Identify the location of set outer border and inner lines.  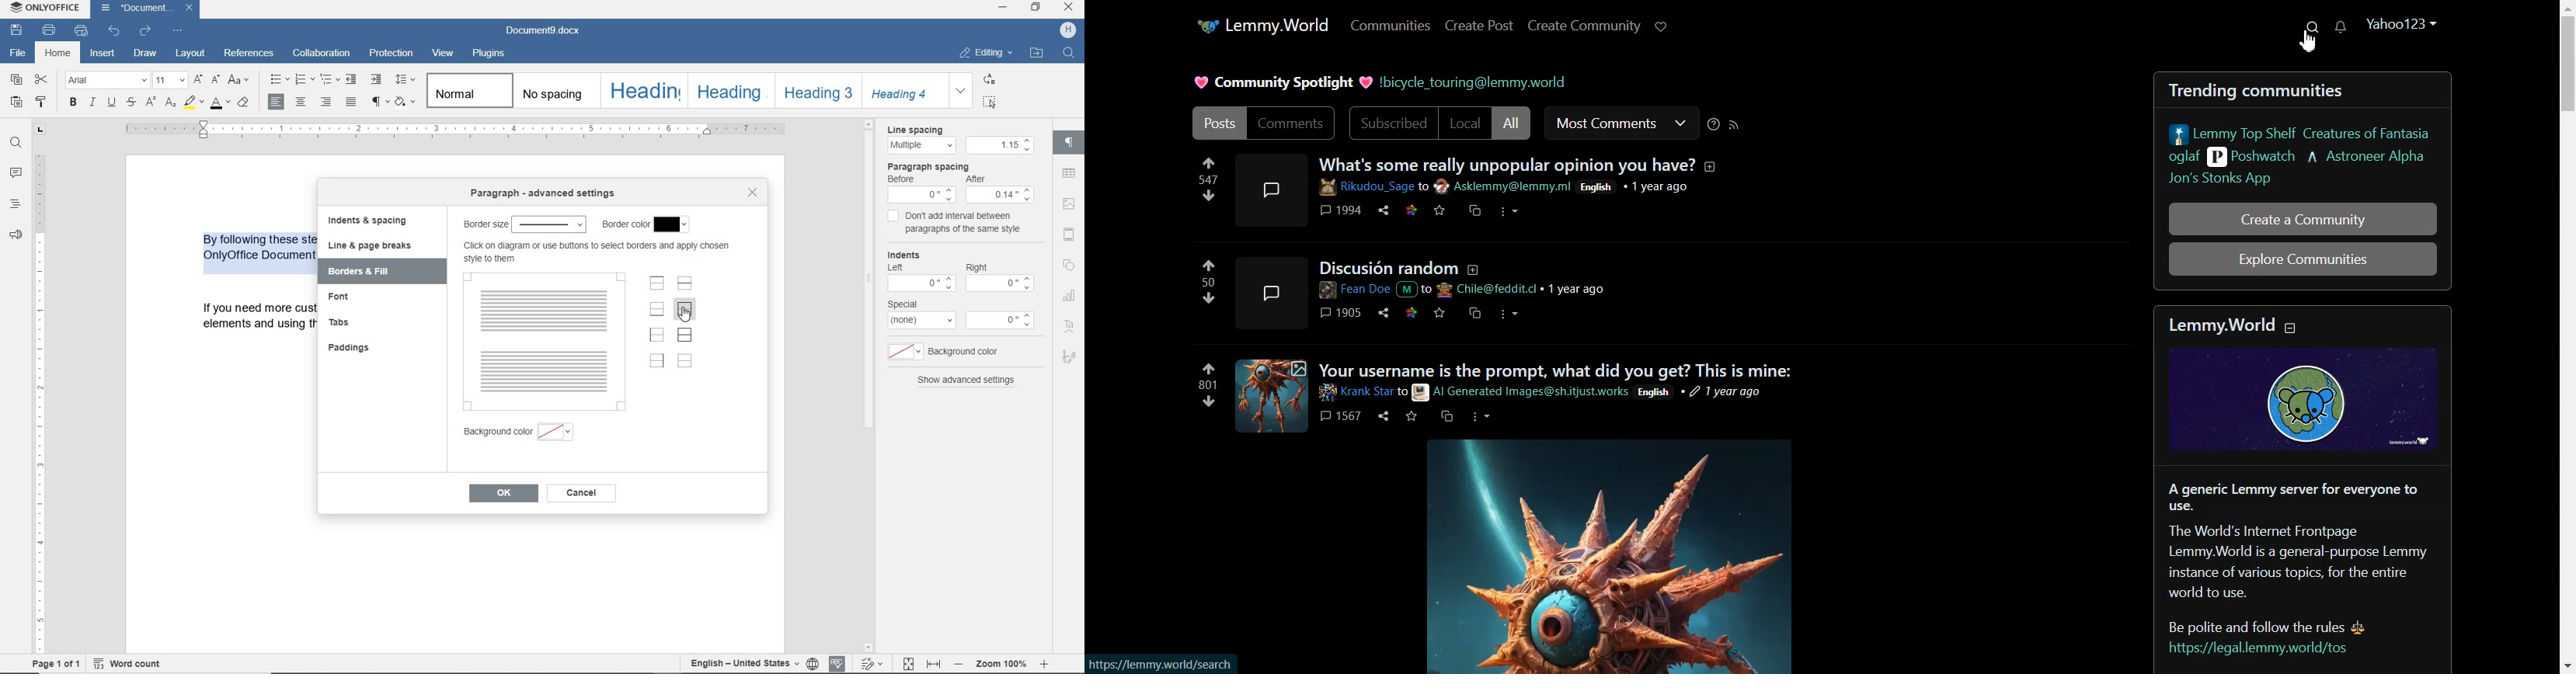
(685, 334).